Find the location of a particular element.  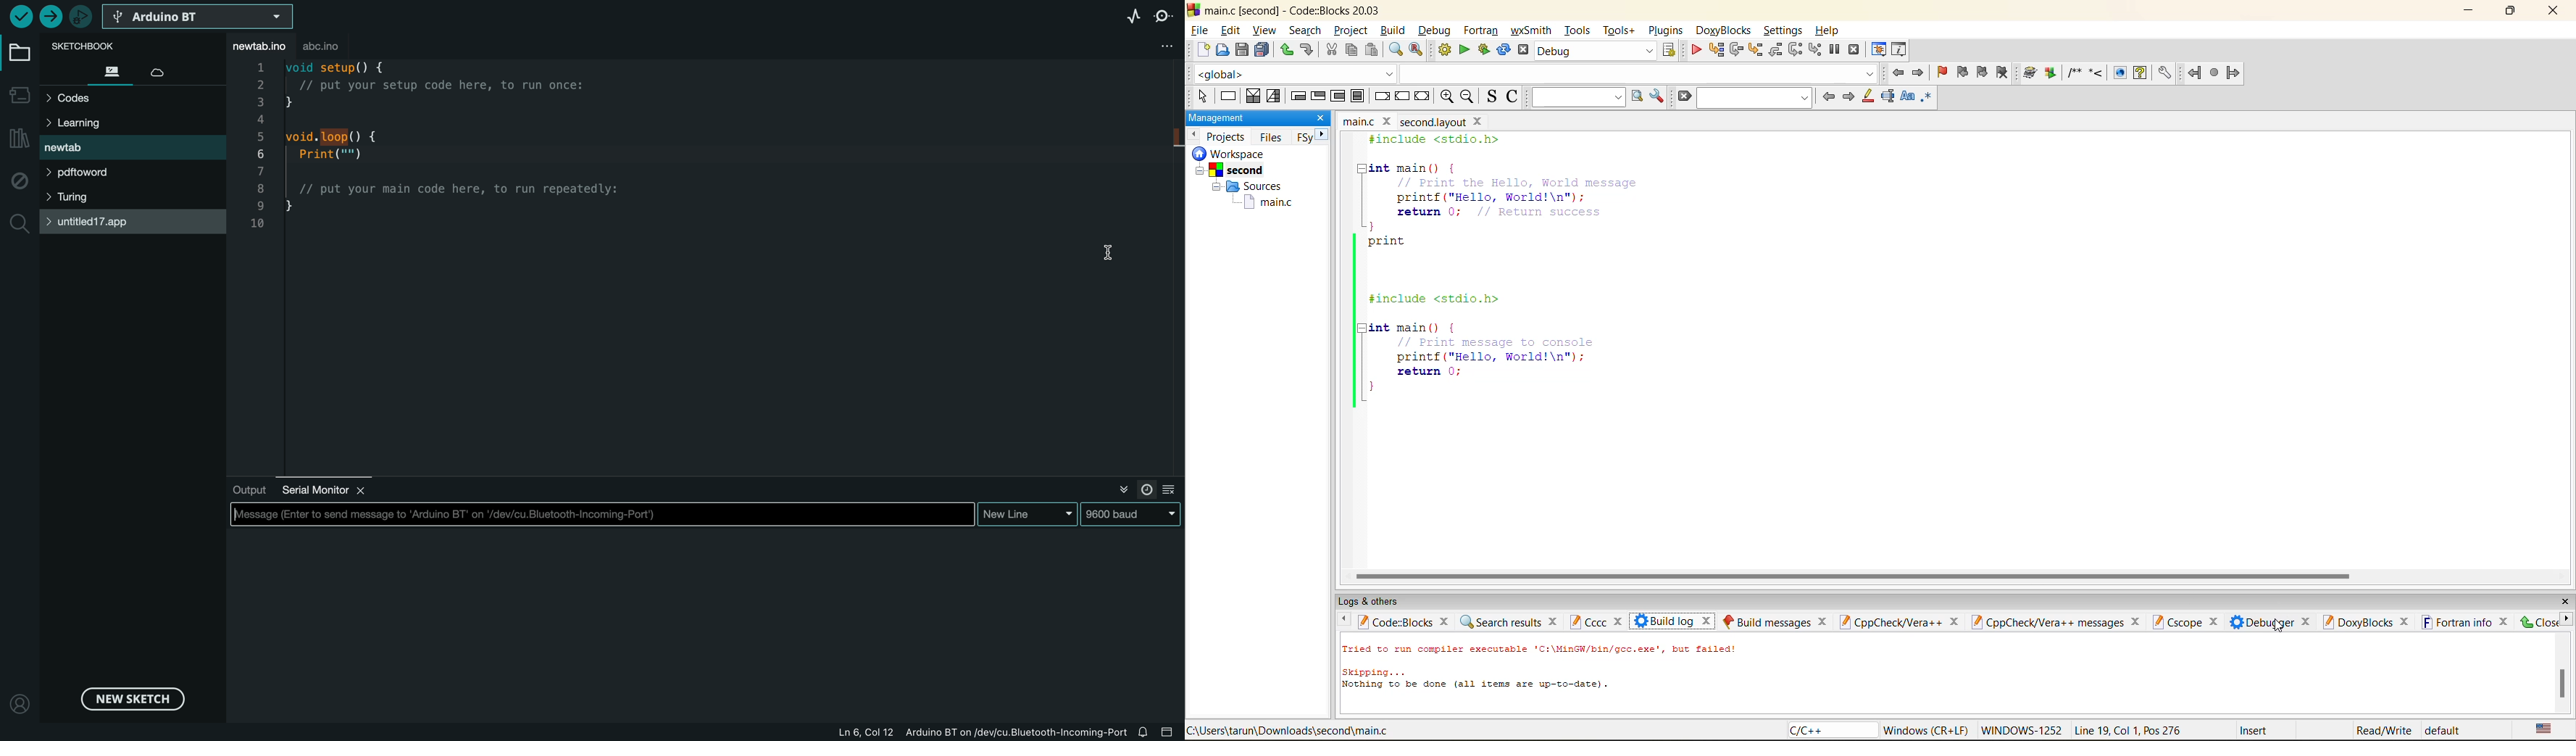

projects is located at coordinates (1228, 136).